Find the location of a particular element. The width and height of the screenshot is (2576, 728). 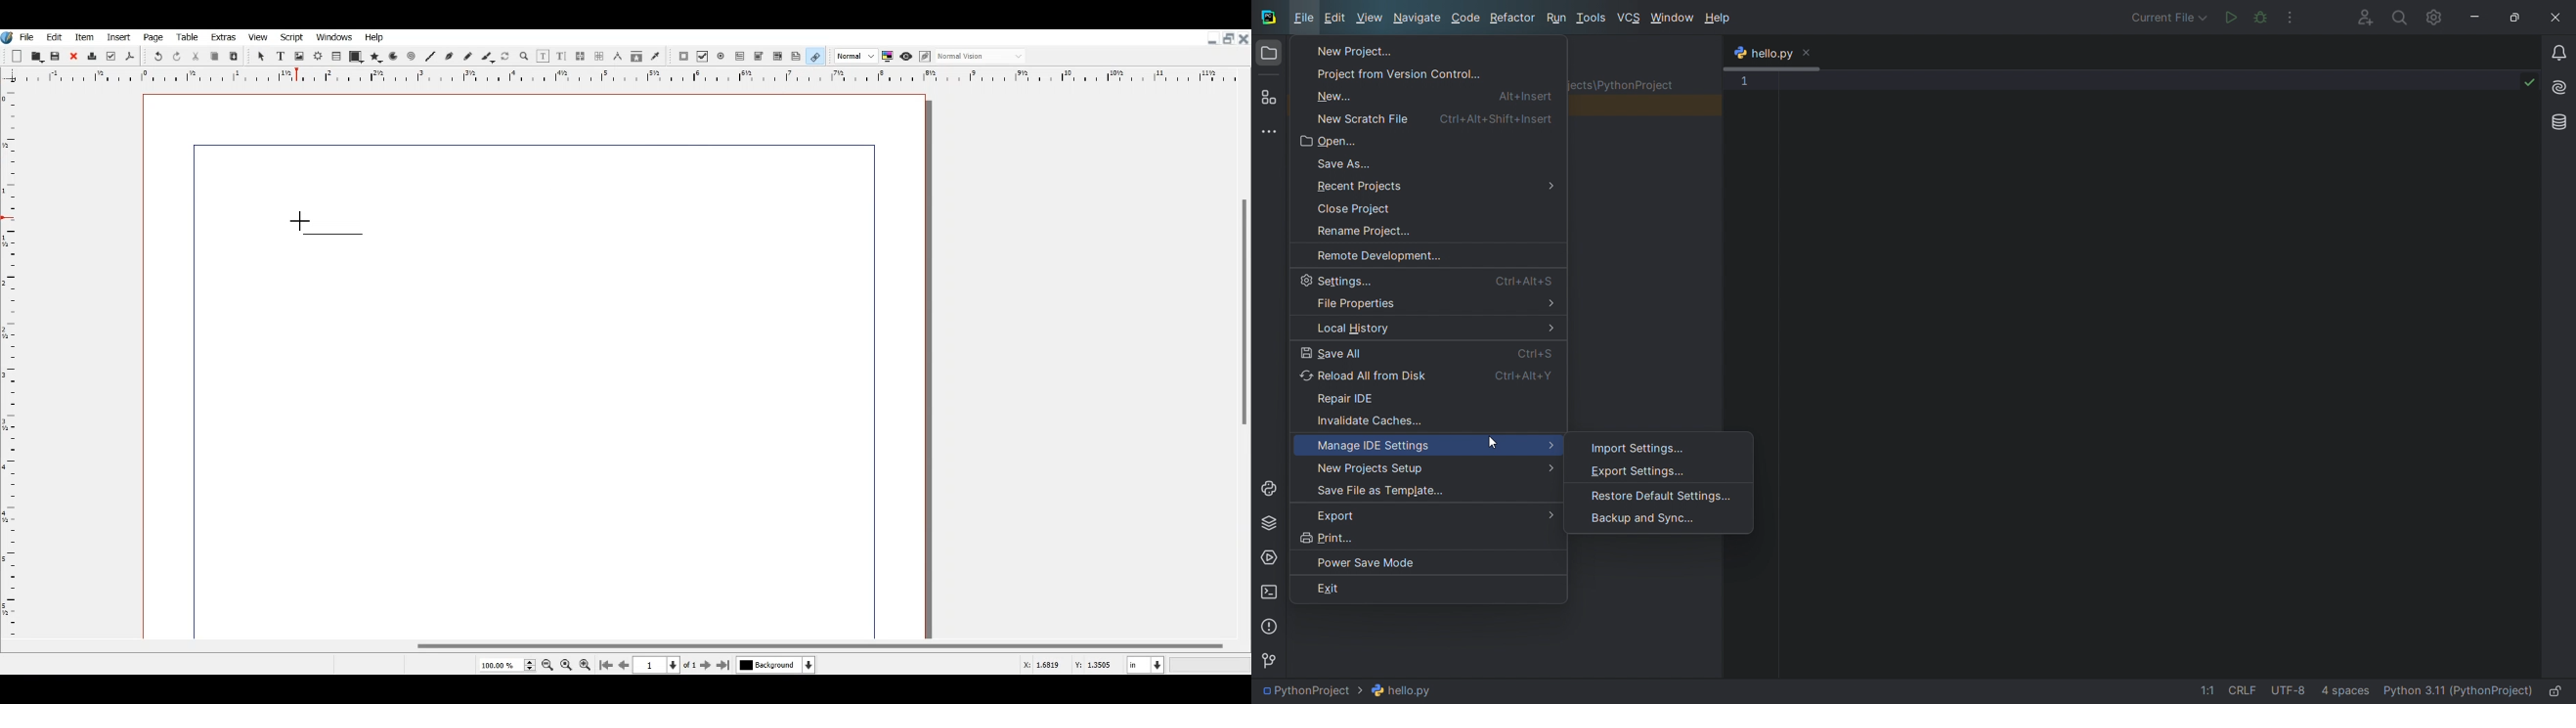

Close is located at coordinates (1244, 38).